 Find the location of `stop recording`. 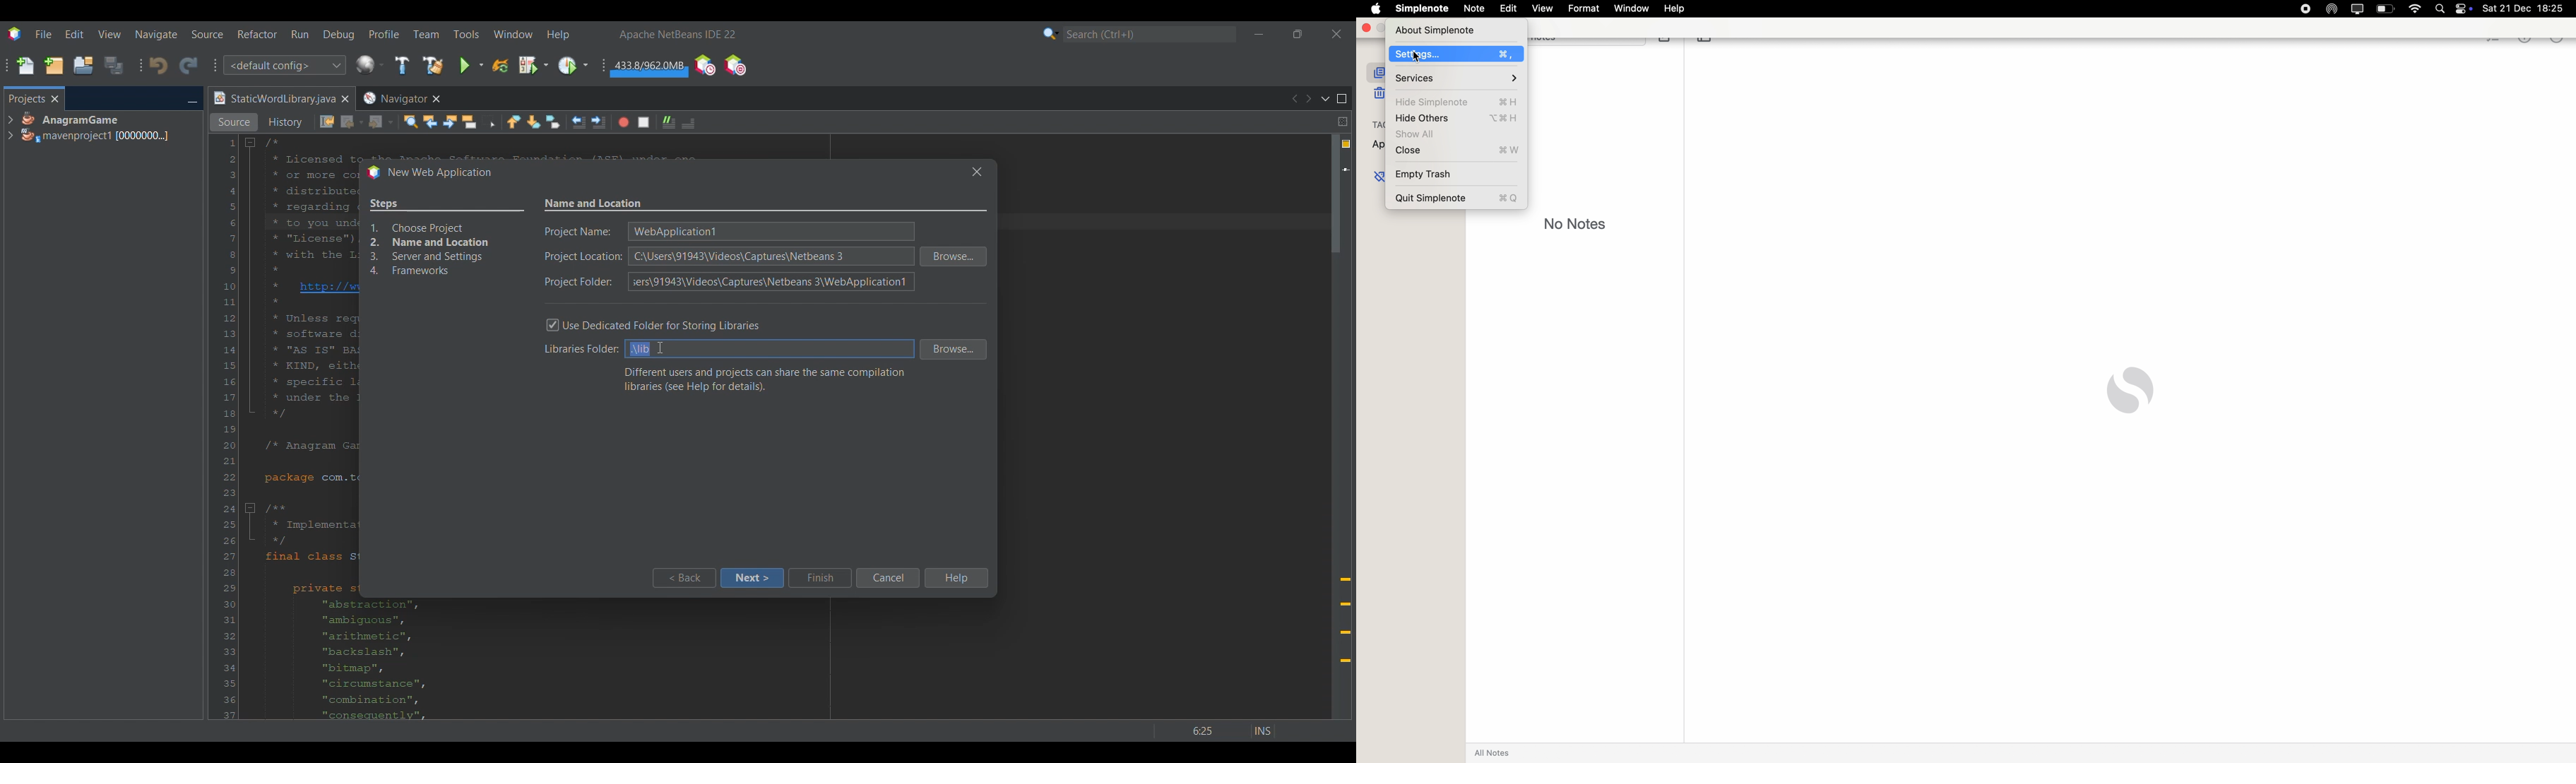

stop recording is located at coordinates (2304, 9).